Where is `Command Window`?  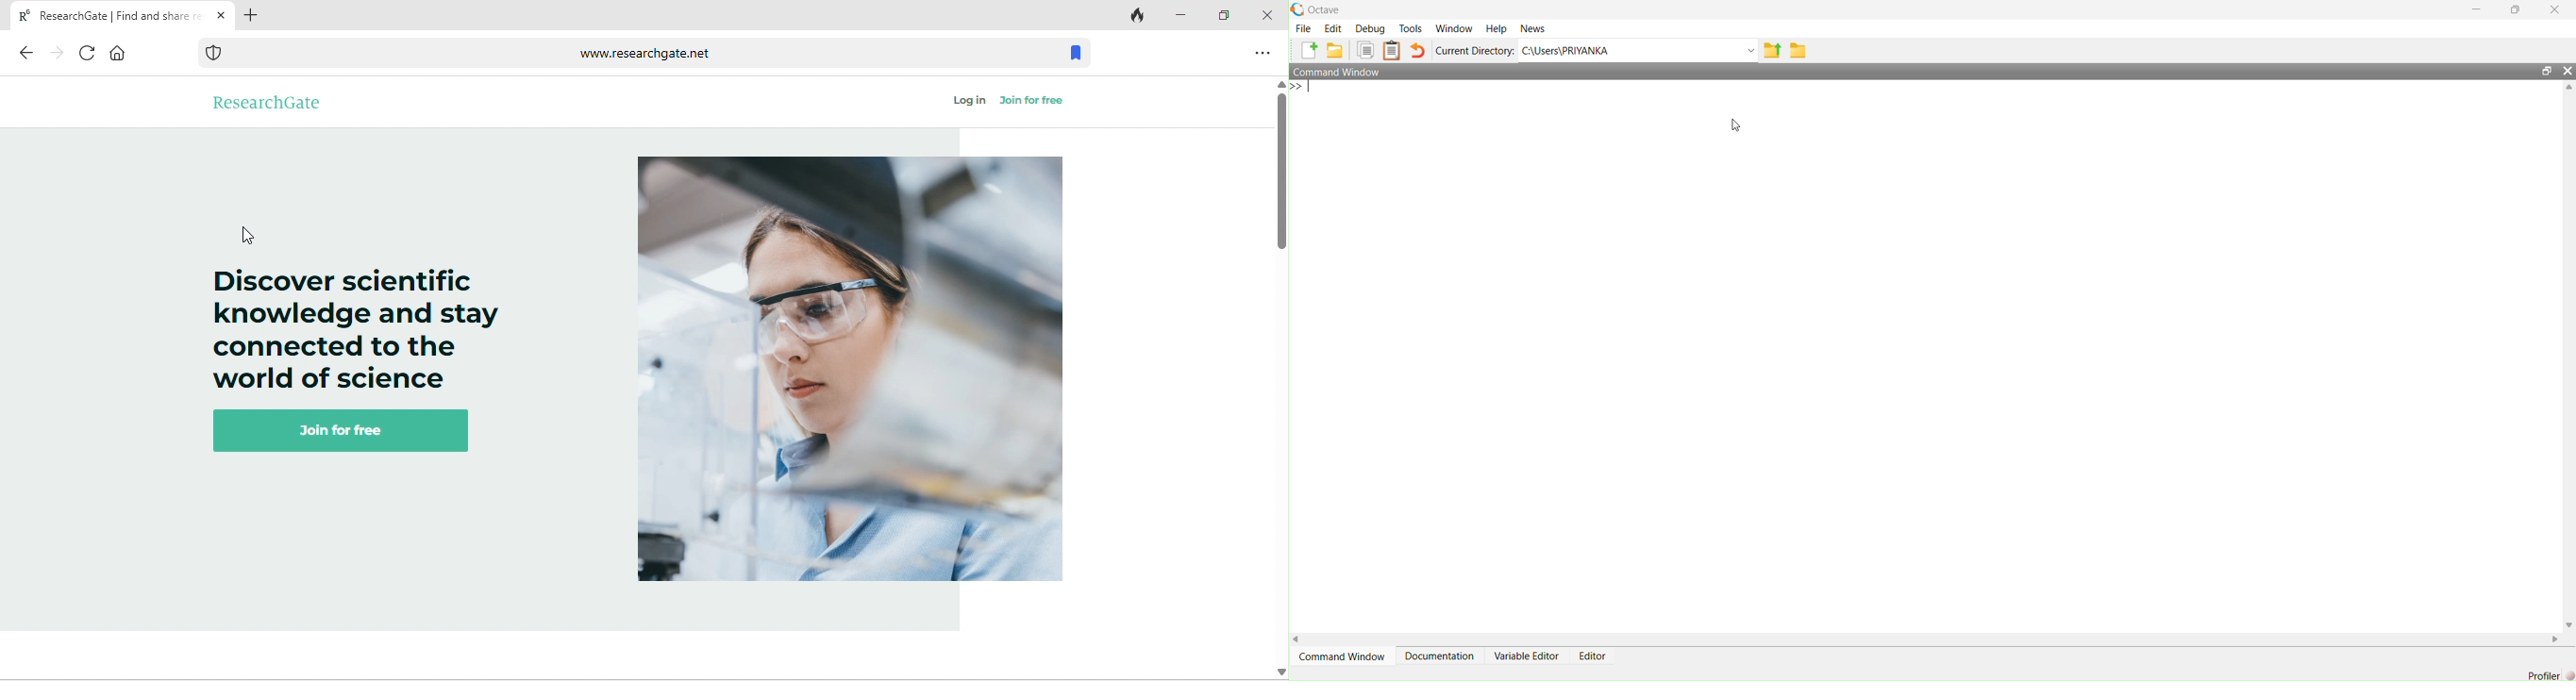 Command Window is located at coordinates (1341, 72).